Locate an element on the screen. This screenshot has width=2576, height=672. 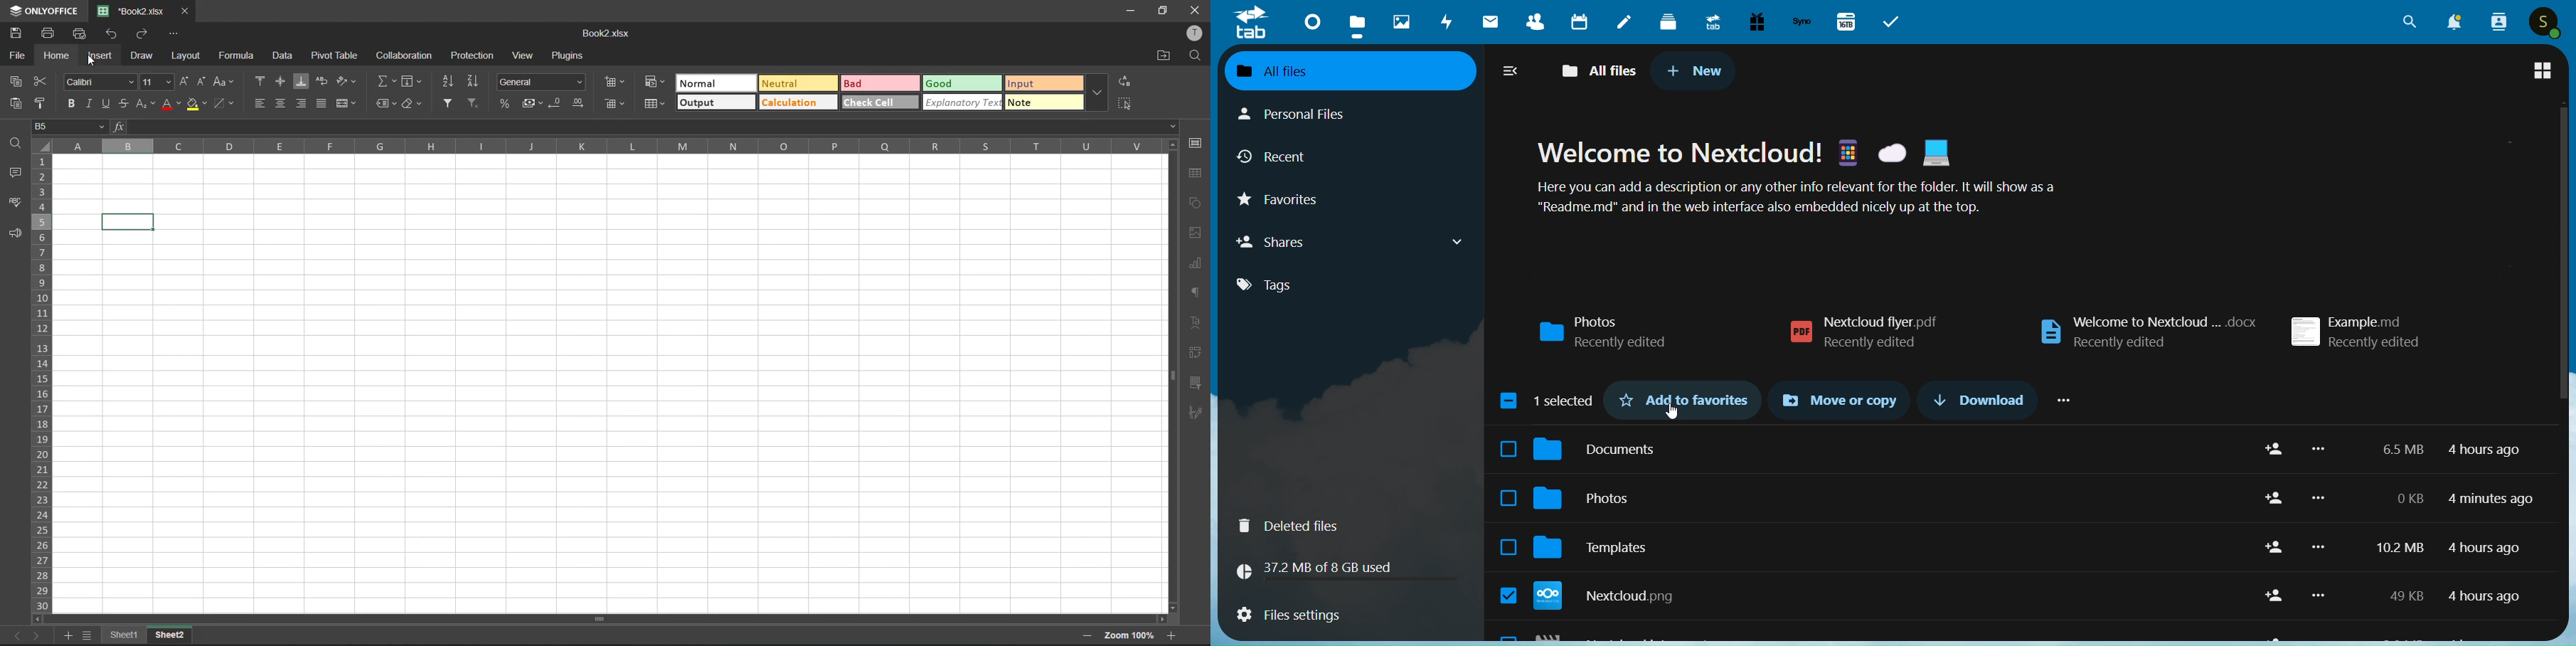
home is located at coordinates (60, 56).